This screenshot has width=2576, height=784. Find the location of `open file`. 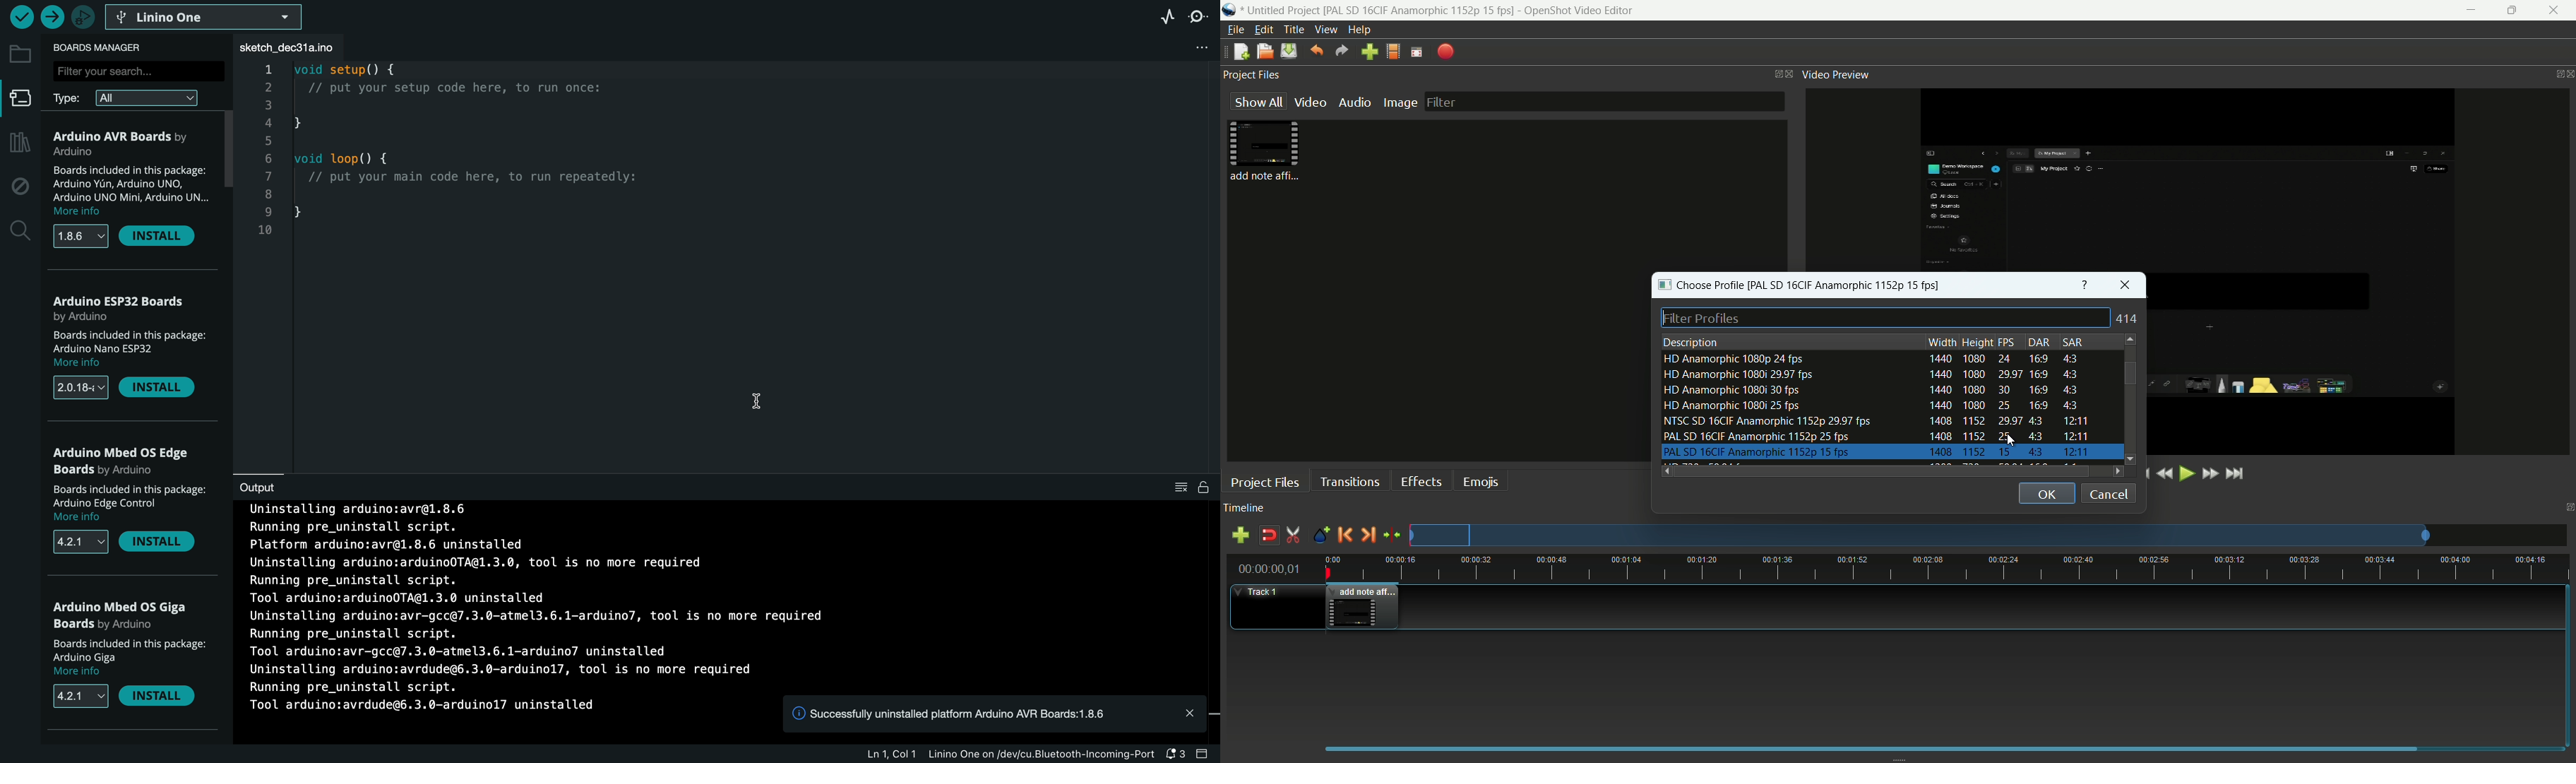

open file is located at coordinates (1263, 52).